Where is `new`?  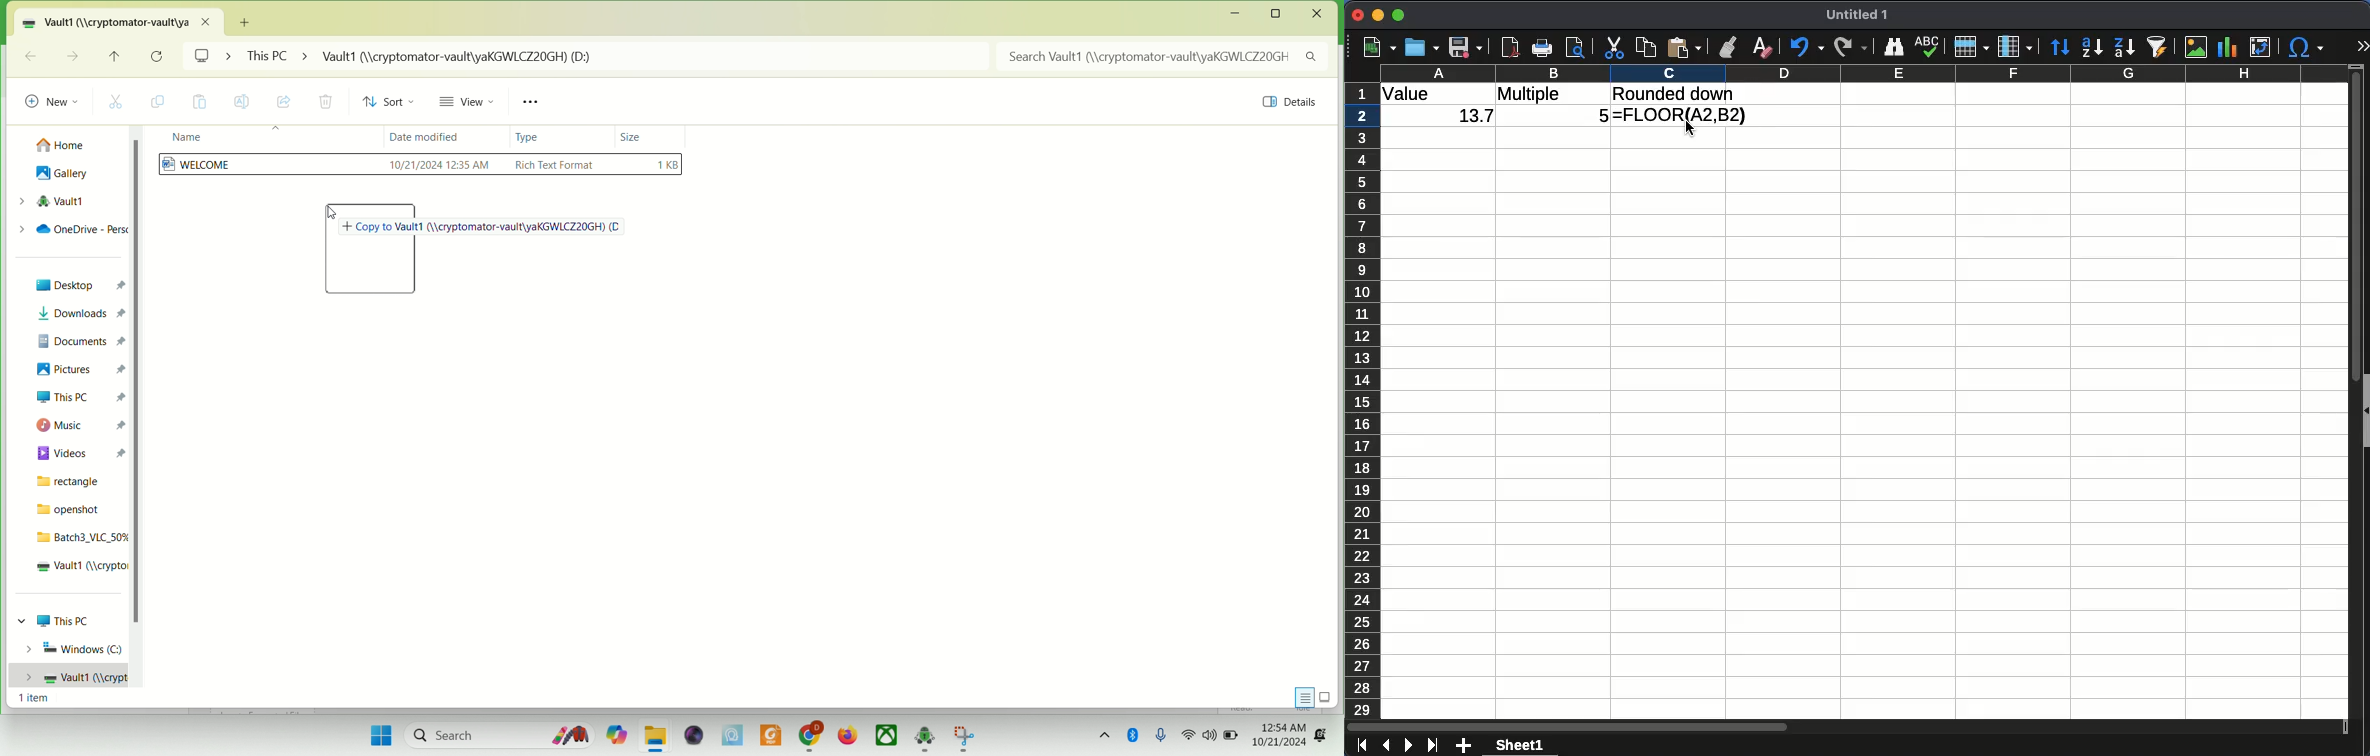
new is located at coordinates (1379, 47).